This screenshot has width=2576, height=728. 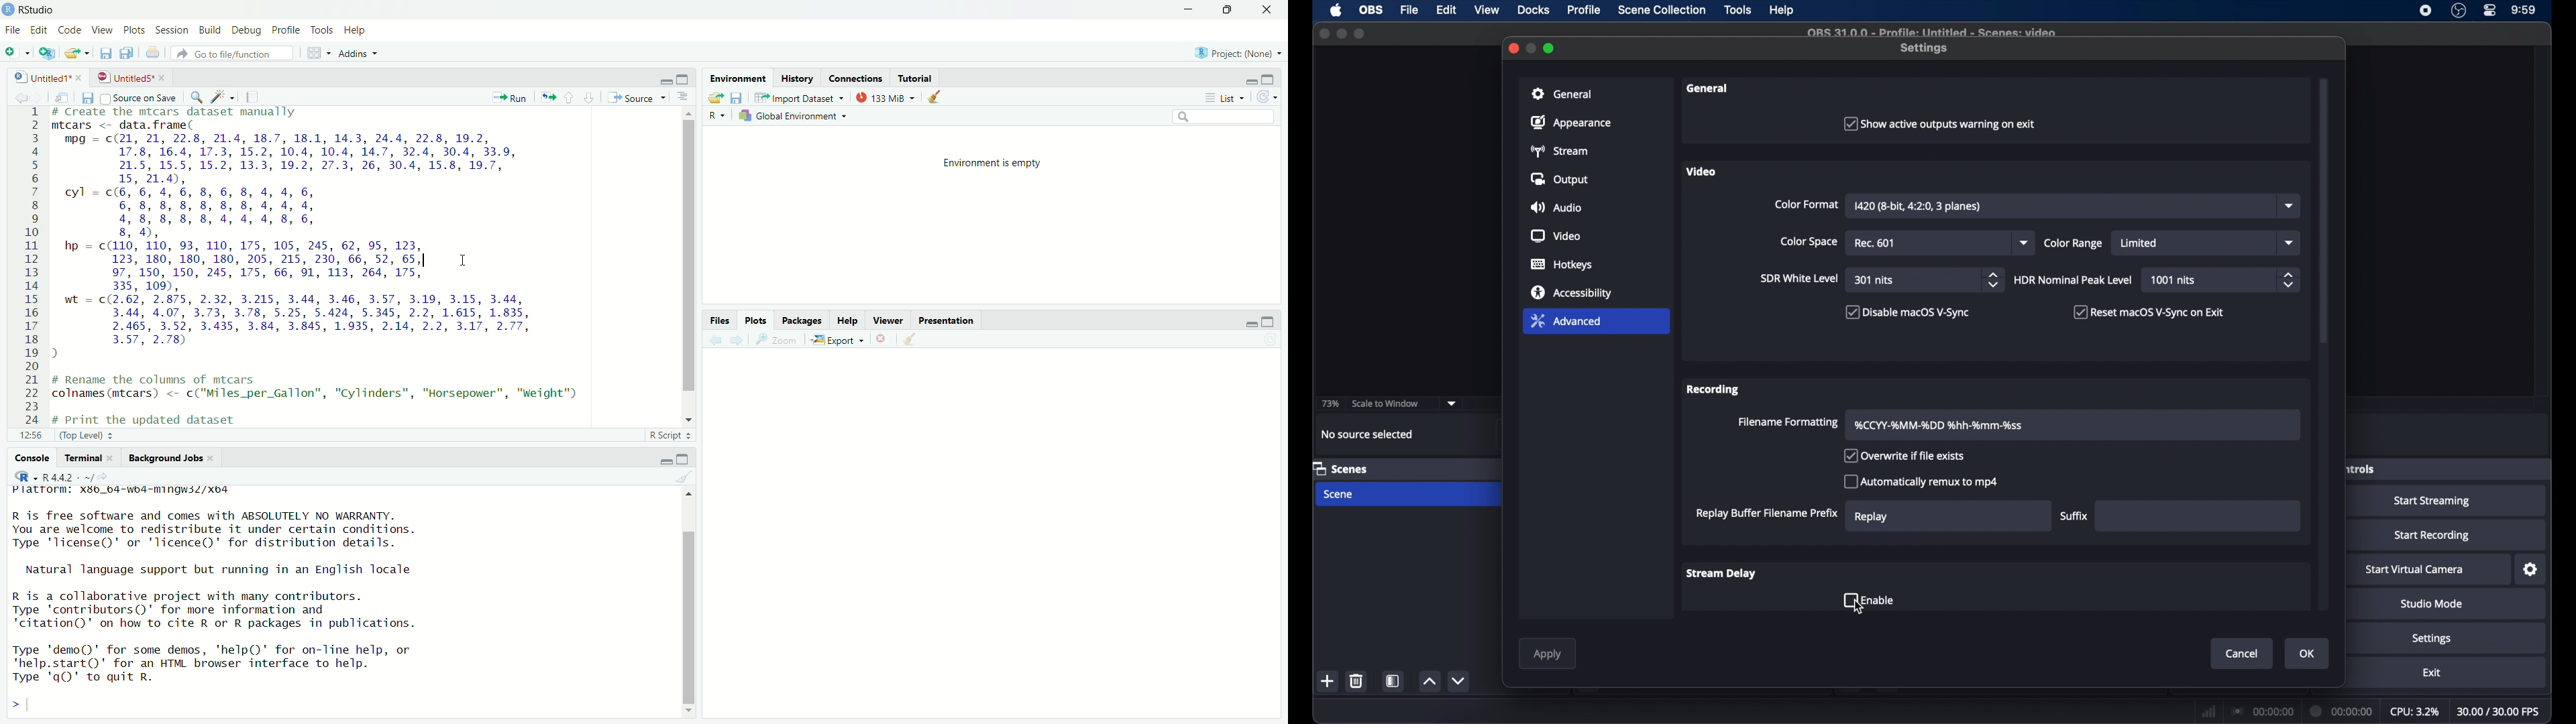 I want to click on notes, so click(x=253, y=95).